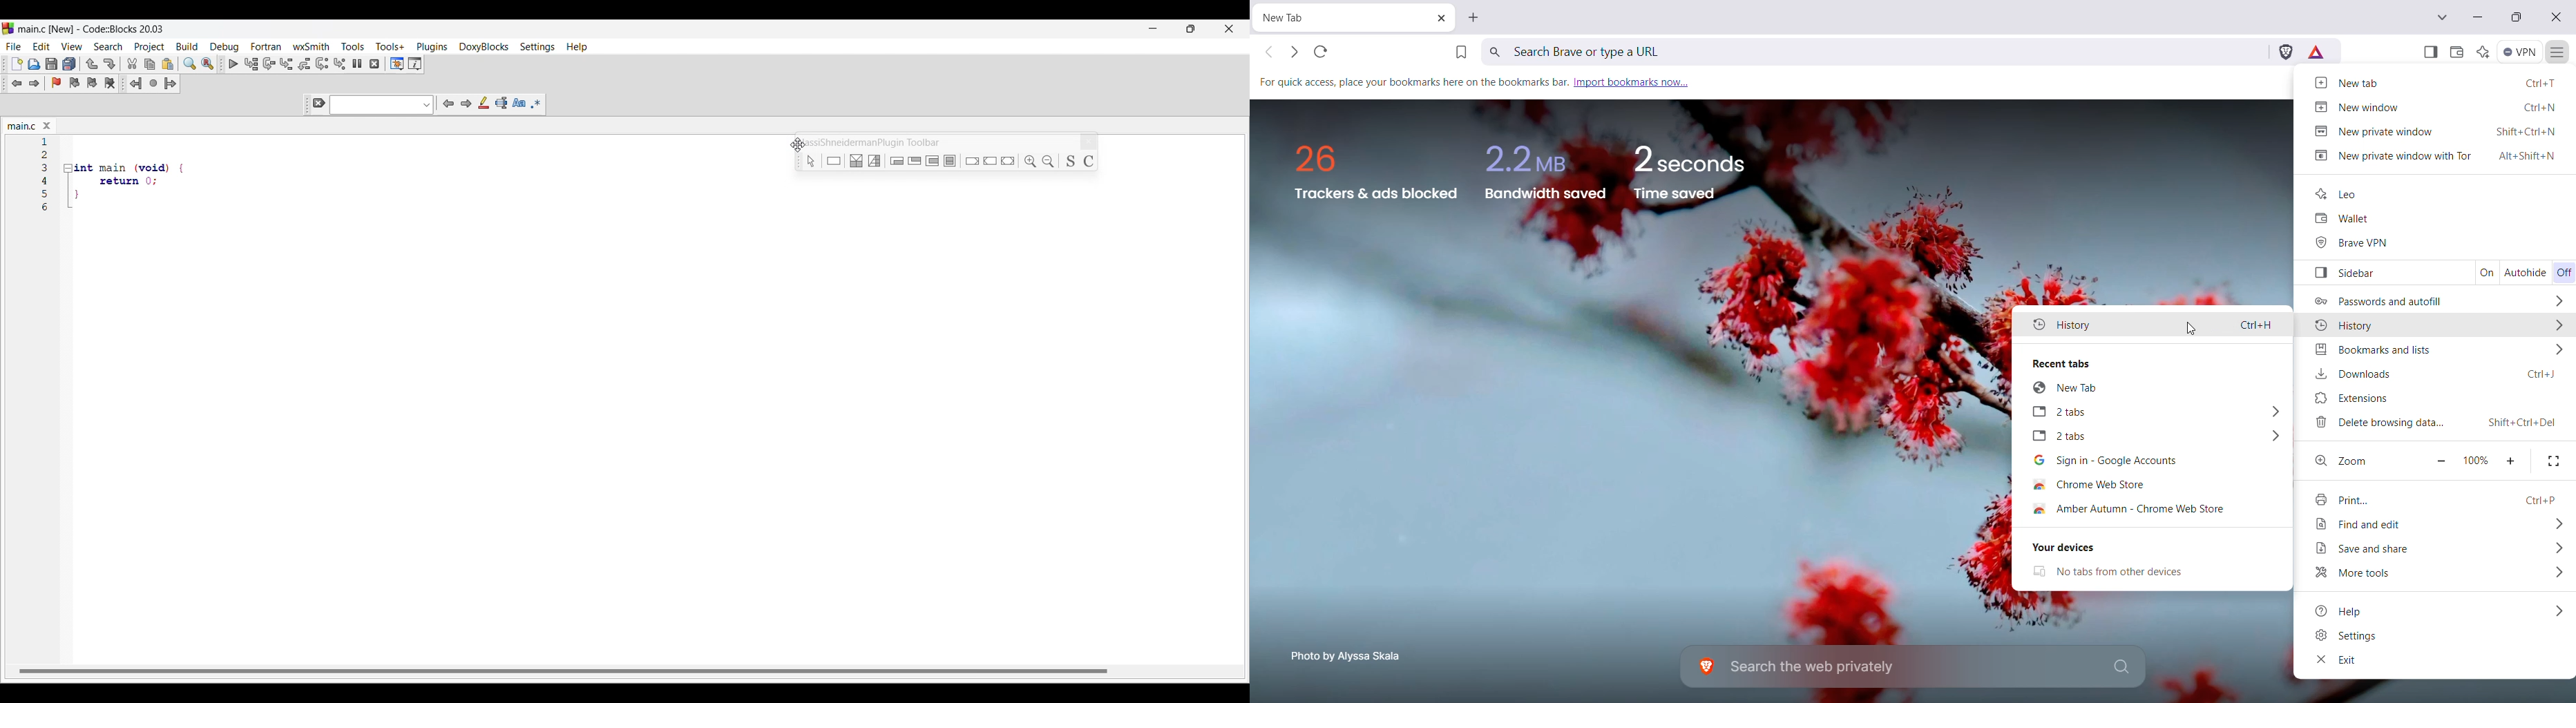  I want to click on Debugging windows, so click(397, 64).